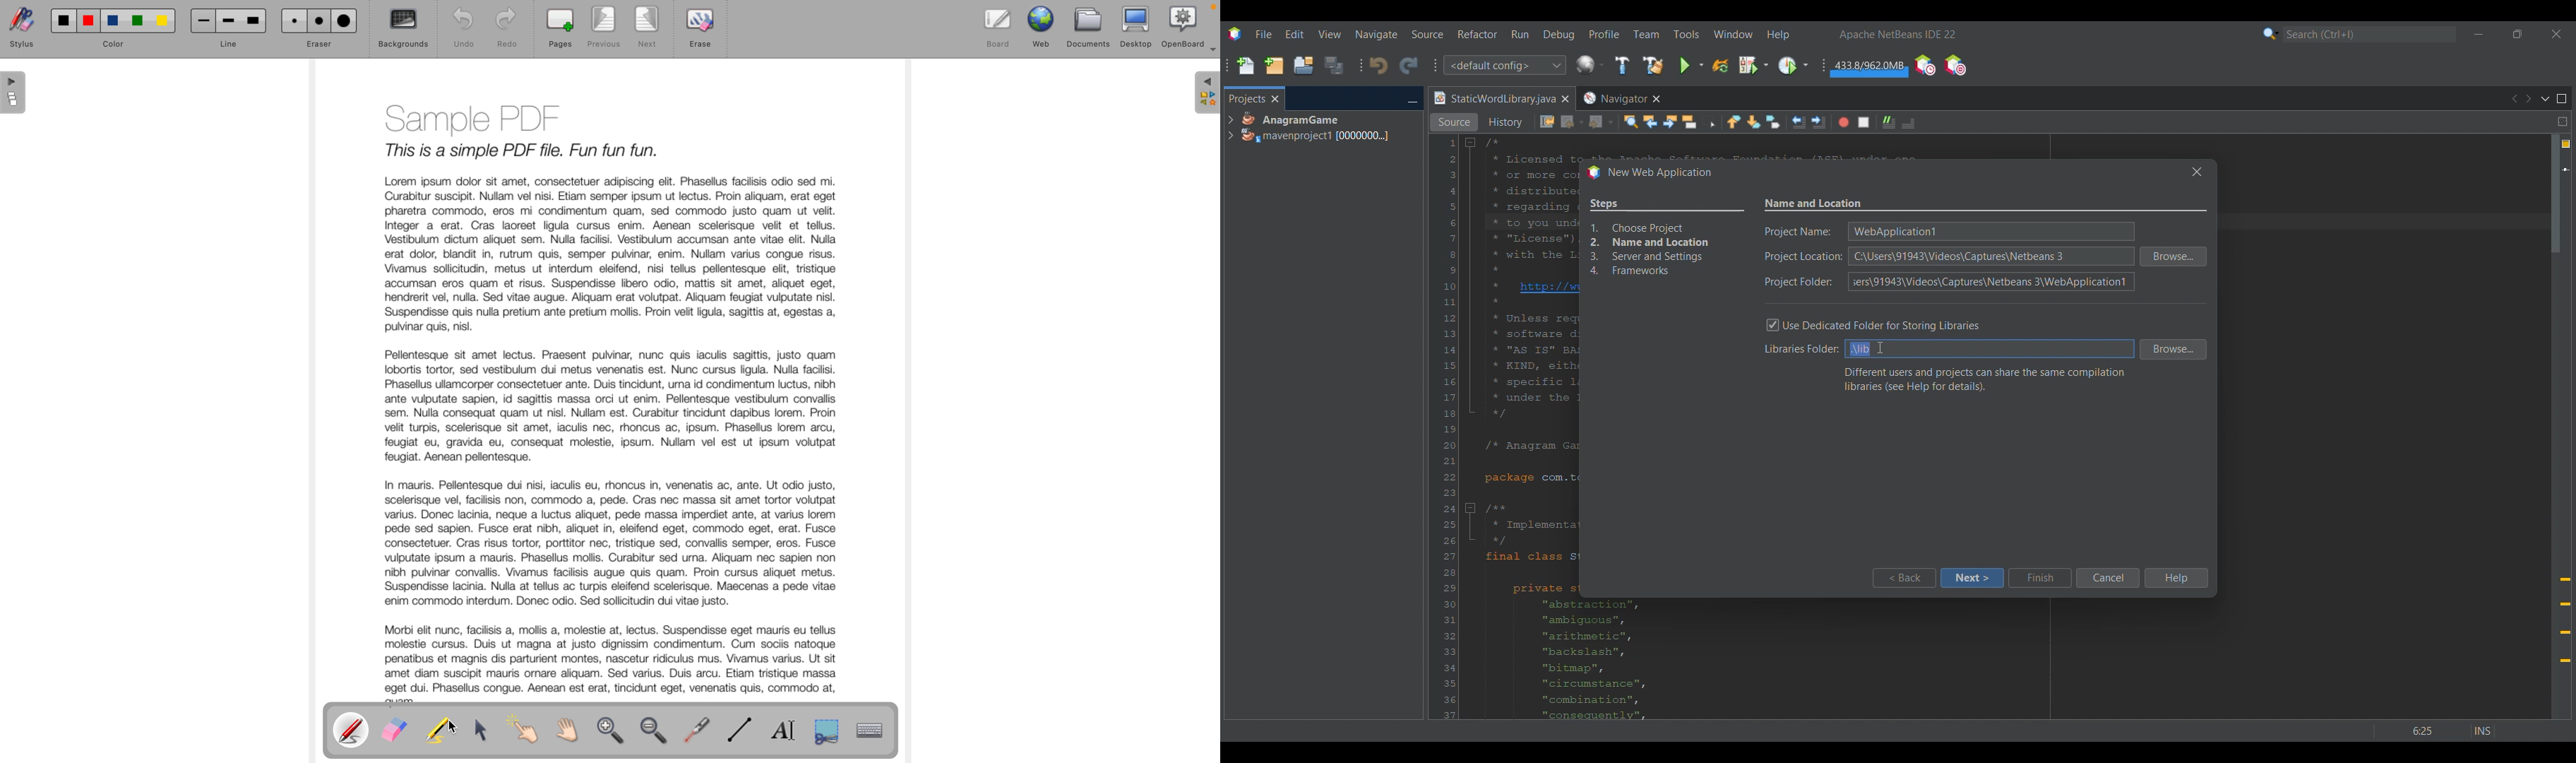  Describe the element at coordinates (2513, 99) in the screenshot. I see `Previous` at that location.